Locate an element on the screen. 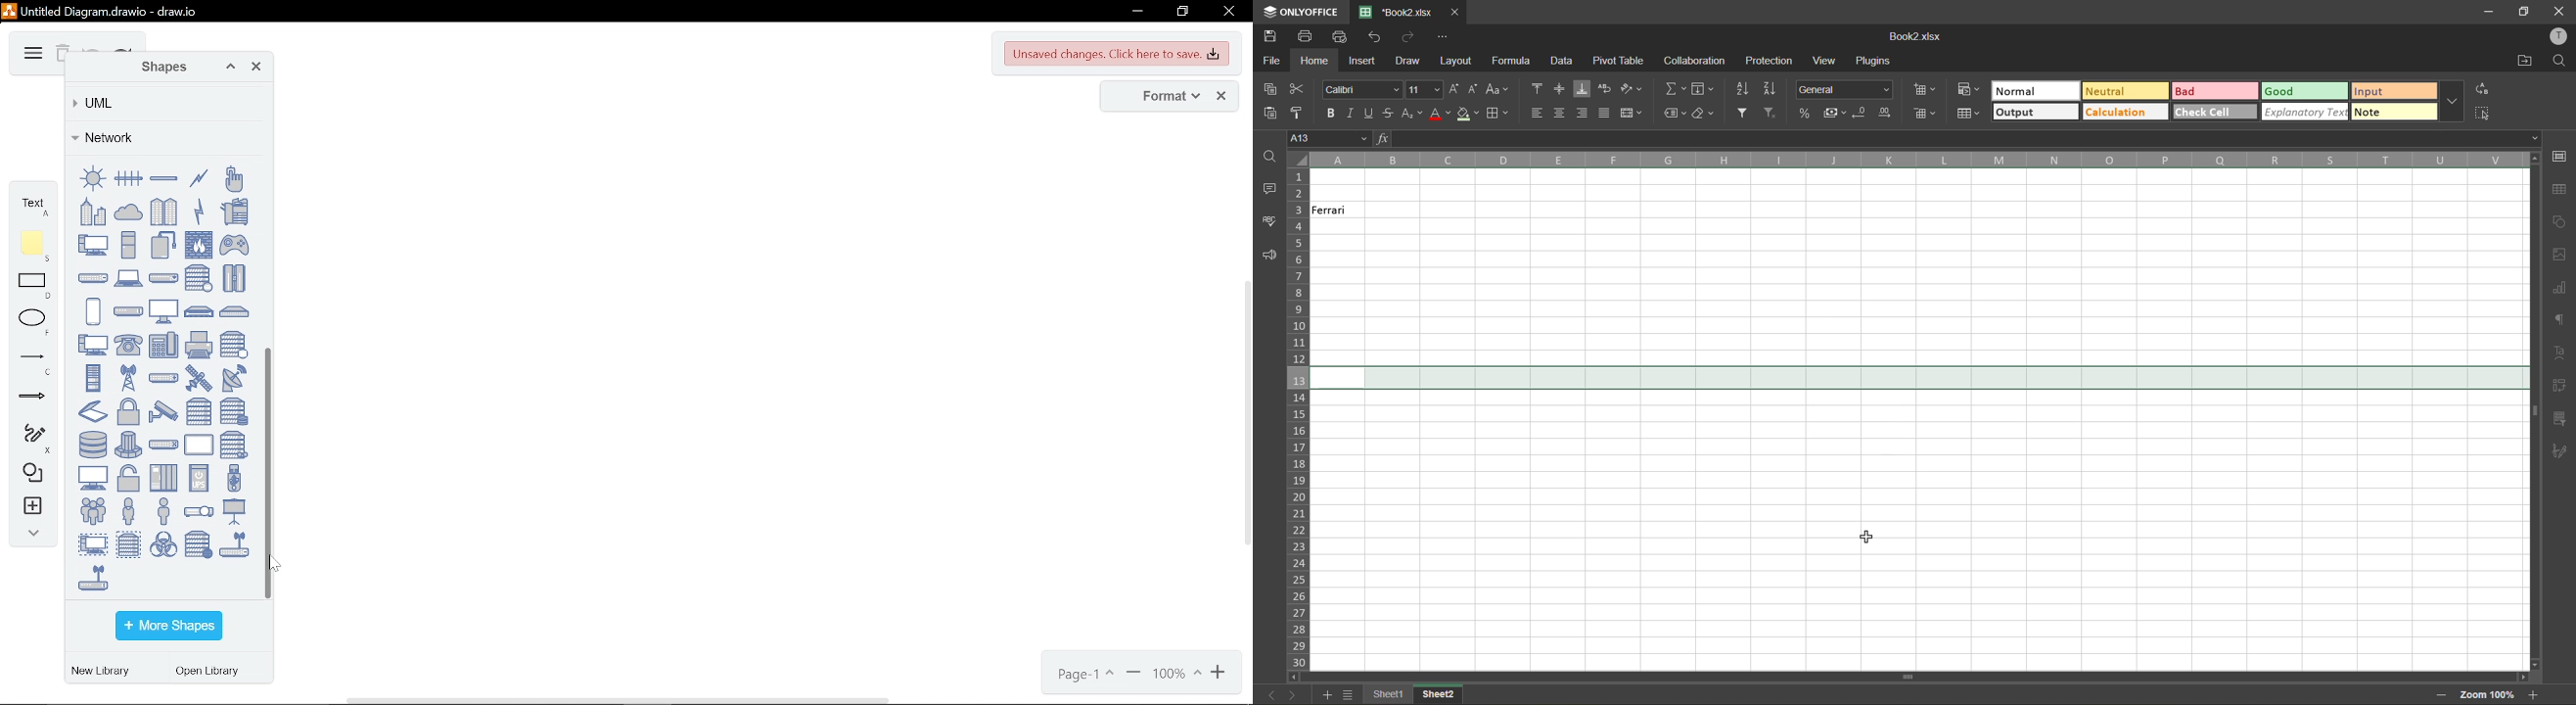 The image size is (2576, 728). freehand is located at coordinates (29, 439).